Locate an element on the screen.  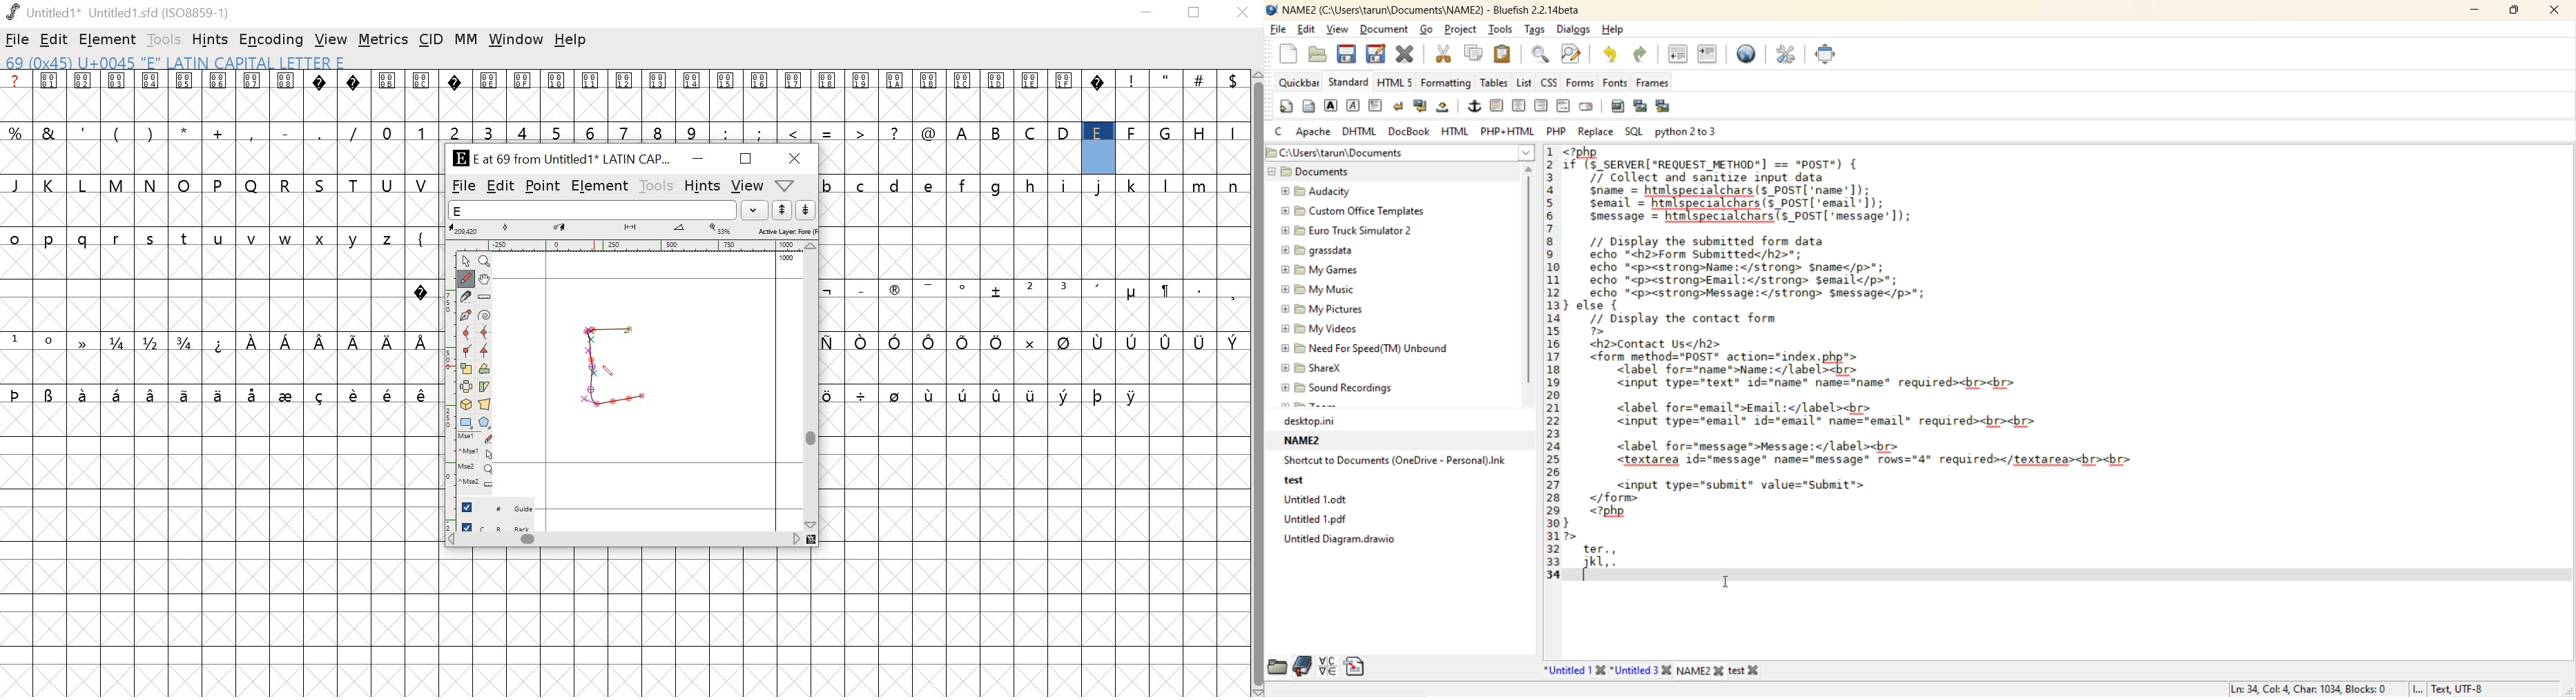
redo is located at coordinates (1641, 57).